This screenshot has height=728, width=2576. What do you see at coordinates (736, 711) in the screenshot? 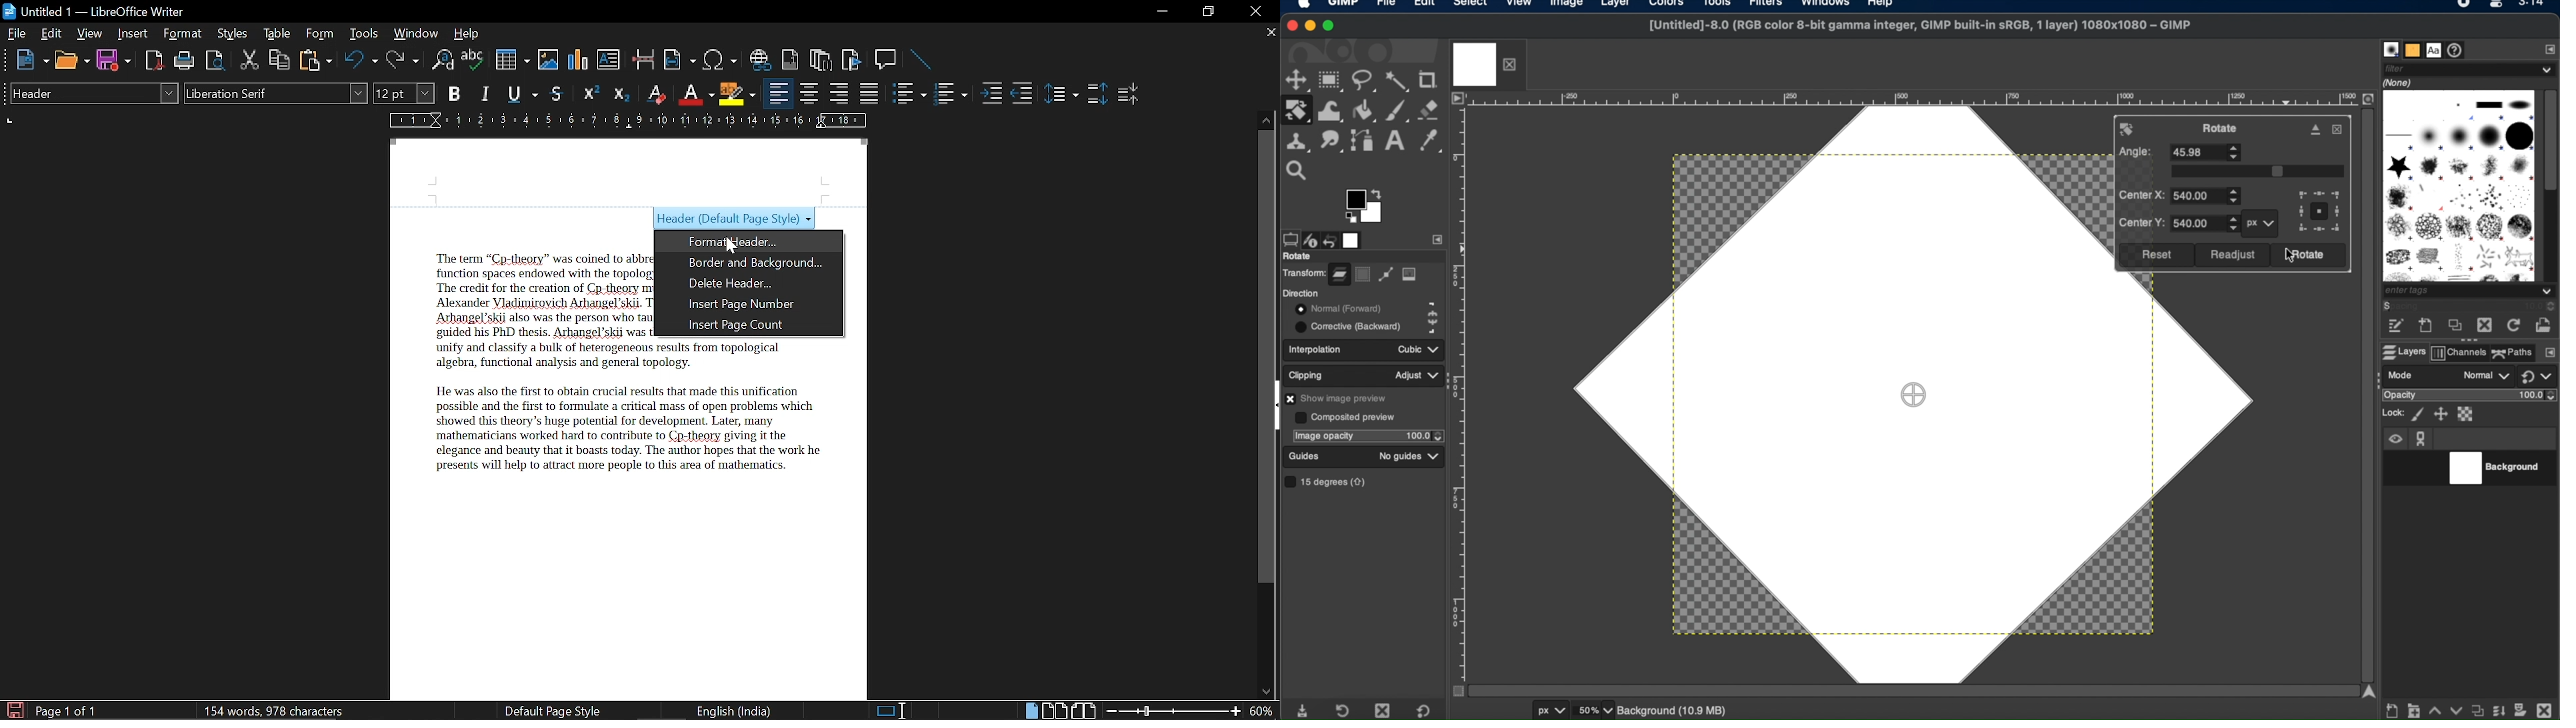
I see ` language` at bounding box center [736, 711].